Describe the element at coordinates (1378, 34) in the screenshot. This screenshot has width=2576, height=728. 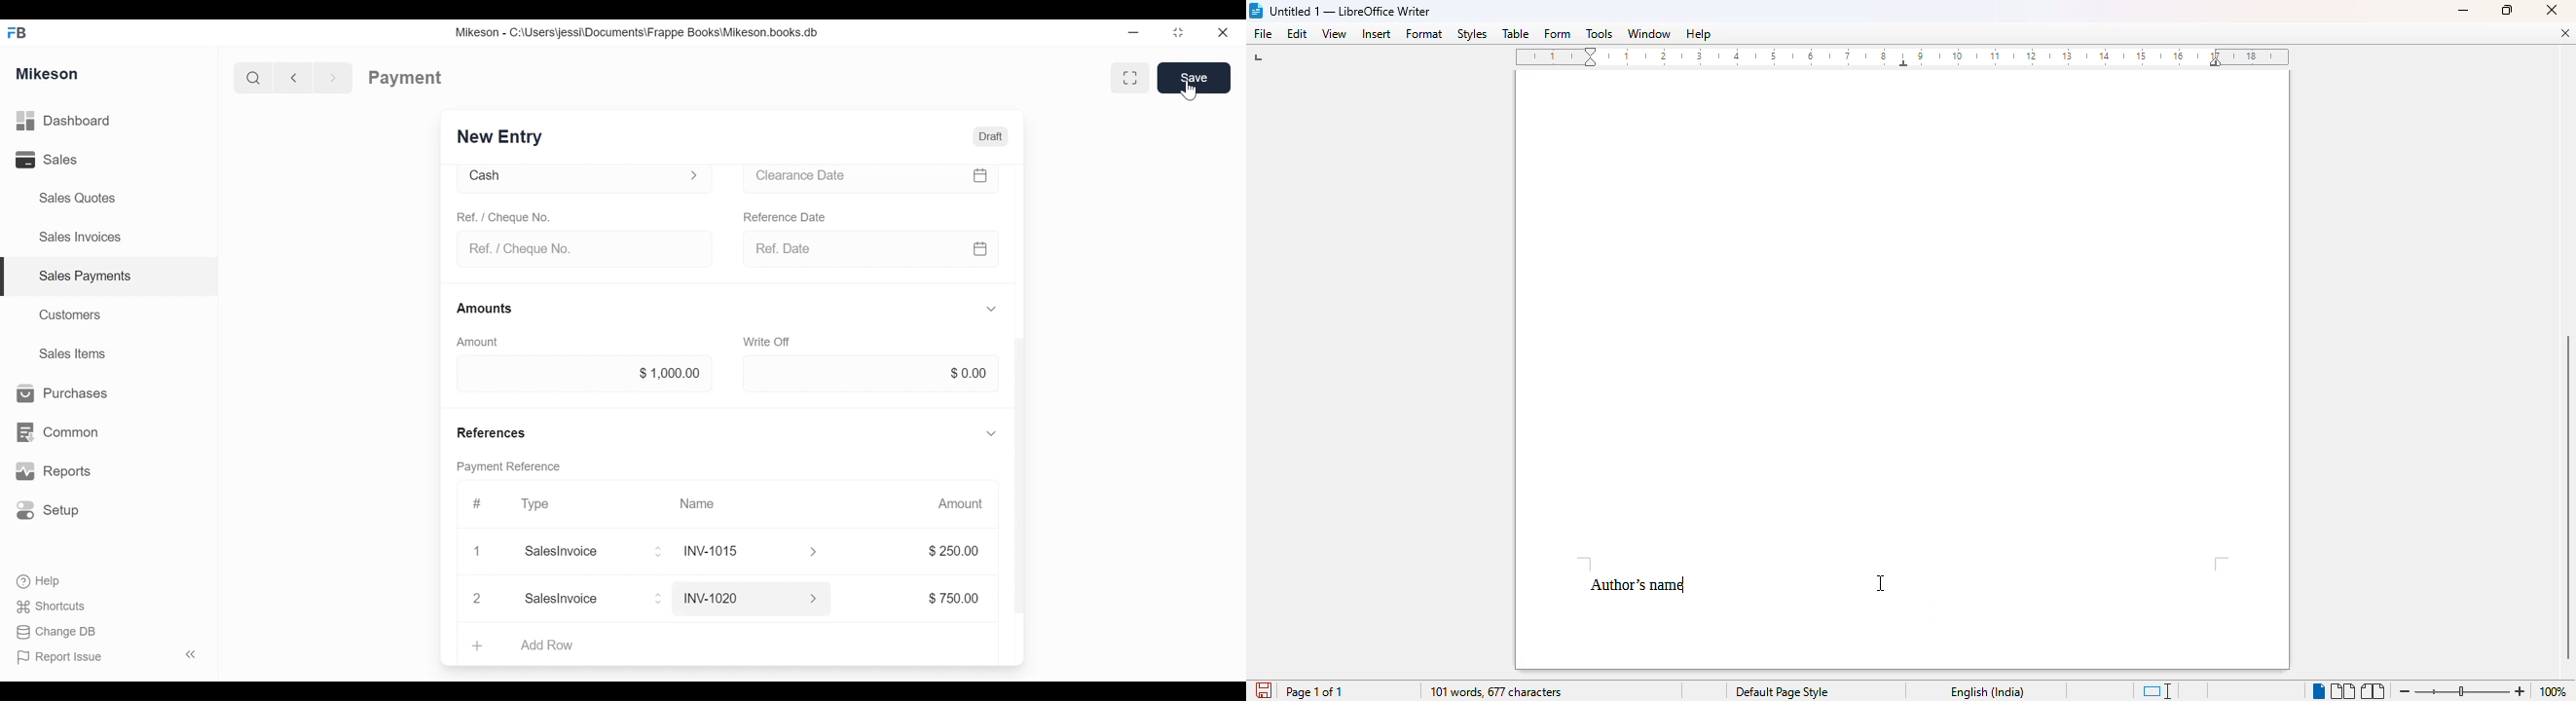
I see `insert` at that location.